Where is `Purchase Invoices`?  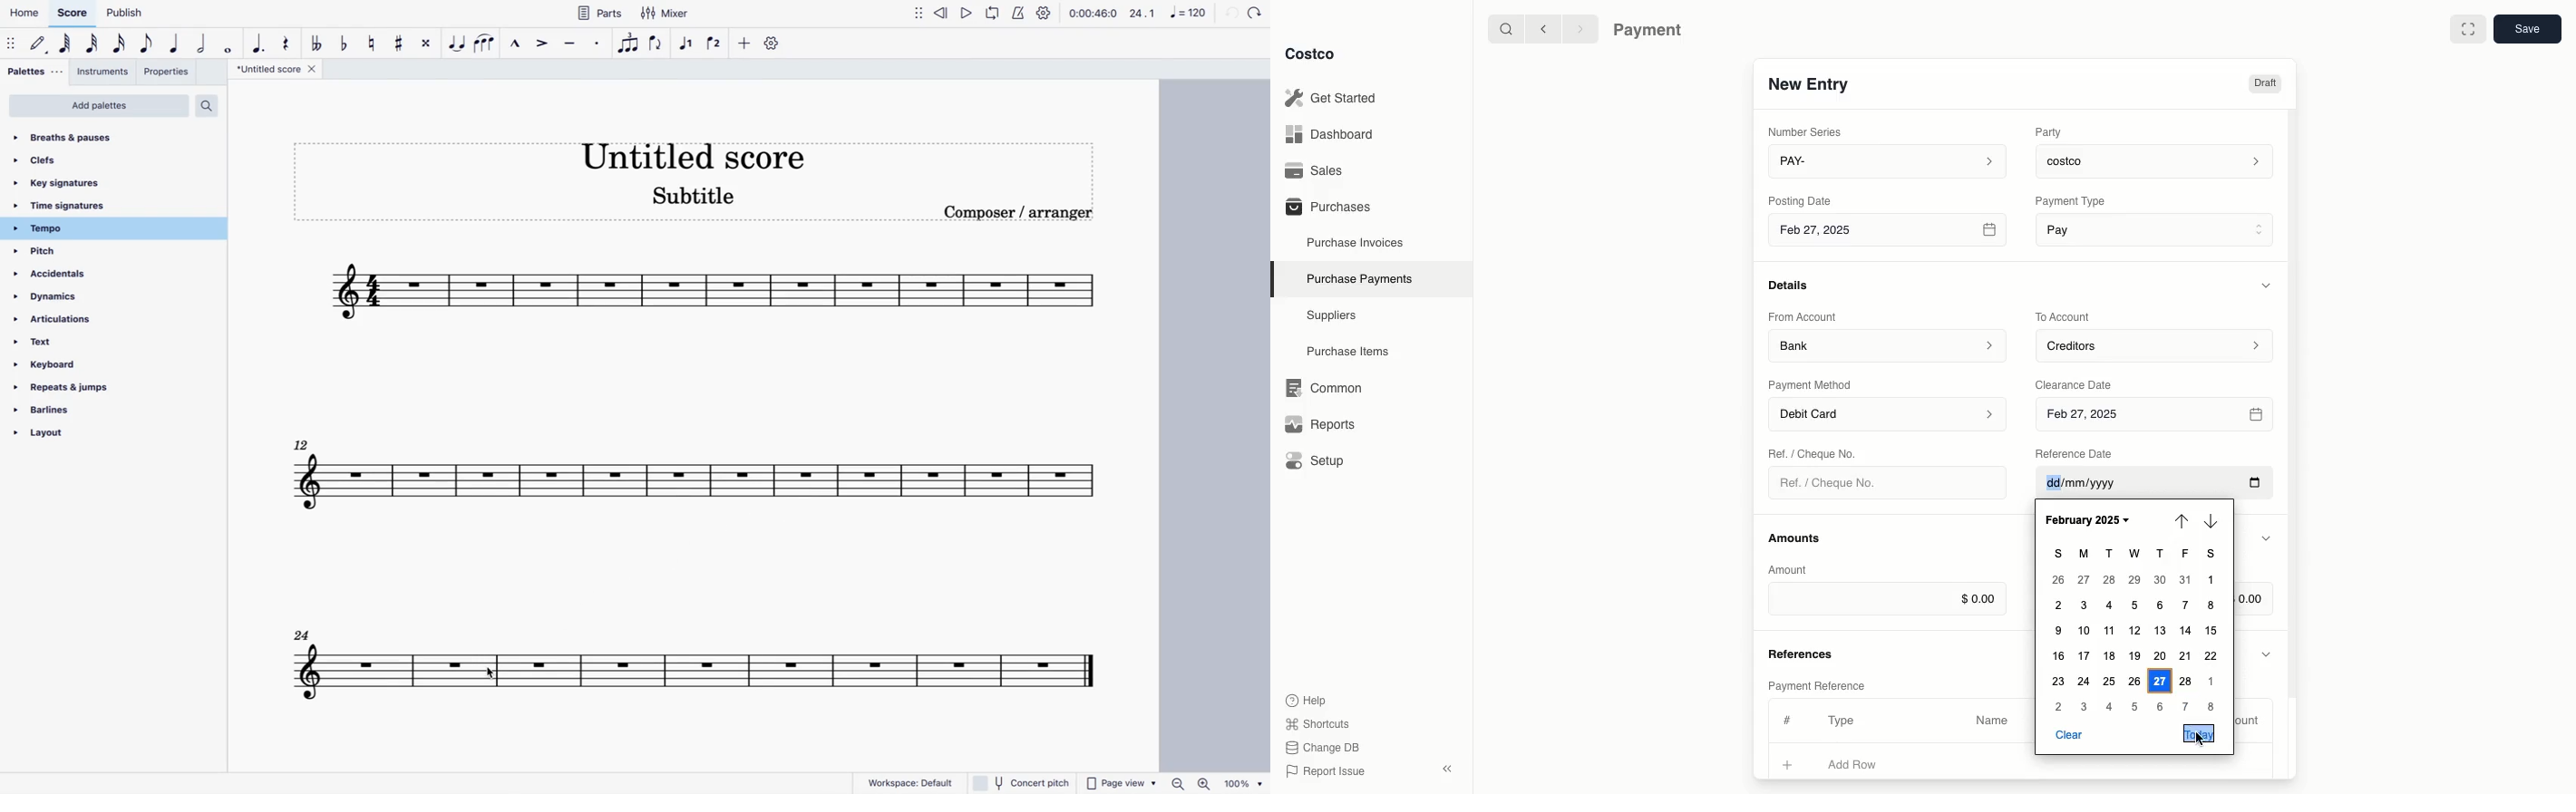
Purchase Invoices is located at coordinates (1356, 242).